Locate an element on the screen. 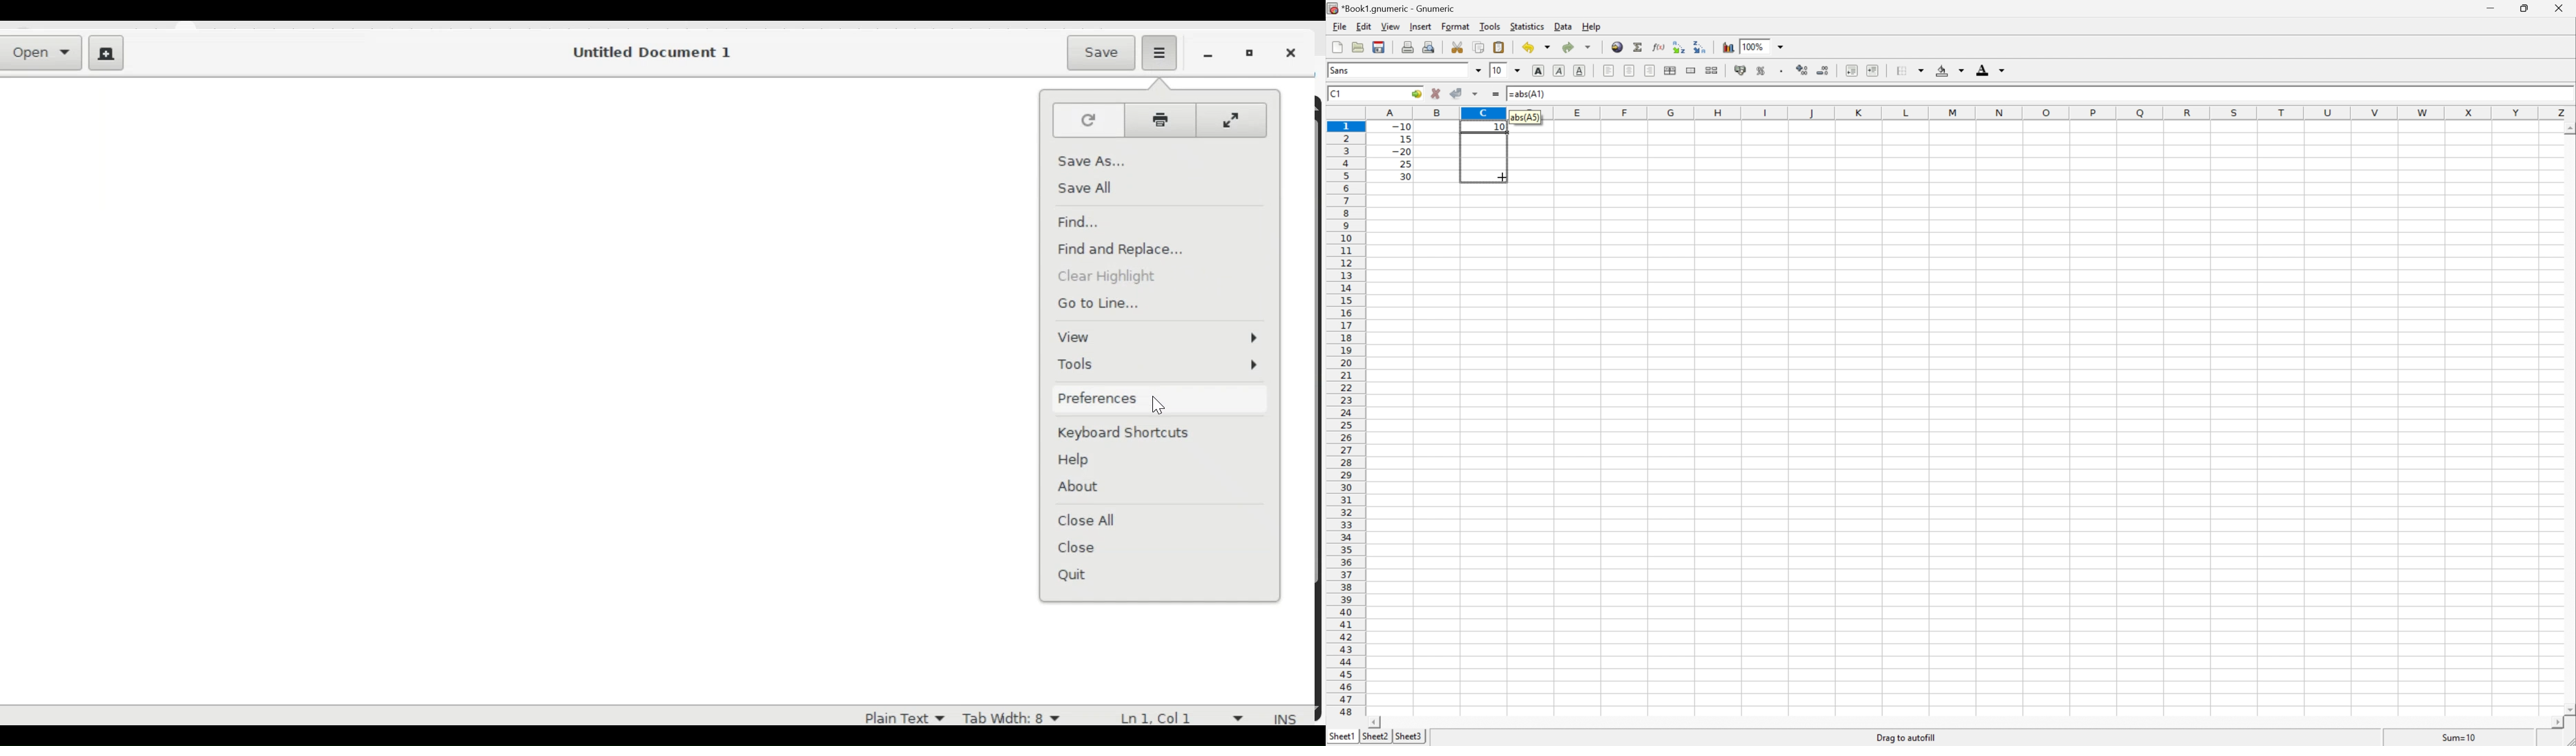 This screenshot has width=2576, height=756. Insert hyperlink is located at coordinates (1616, 46).